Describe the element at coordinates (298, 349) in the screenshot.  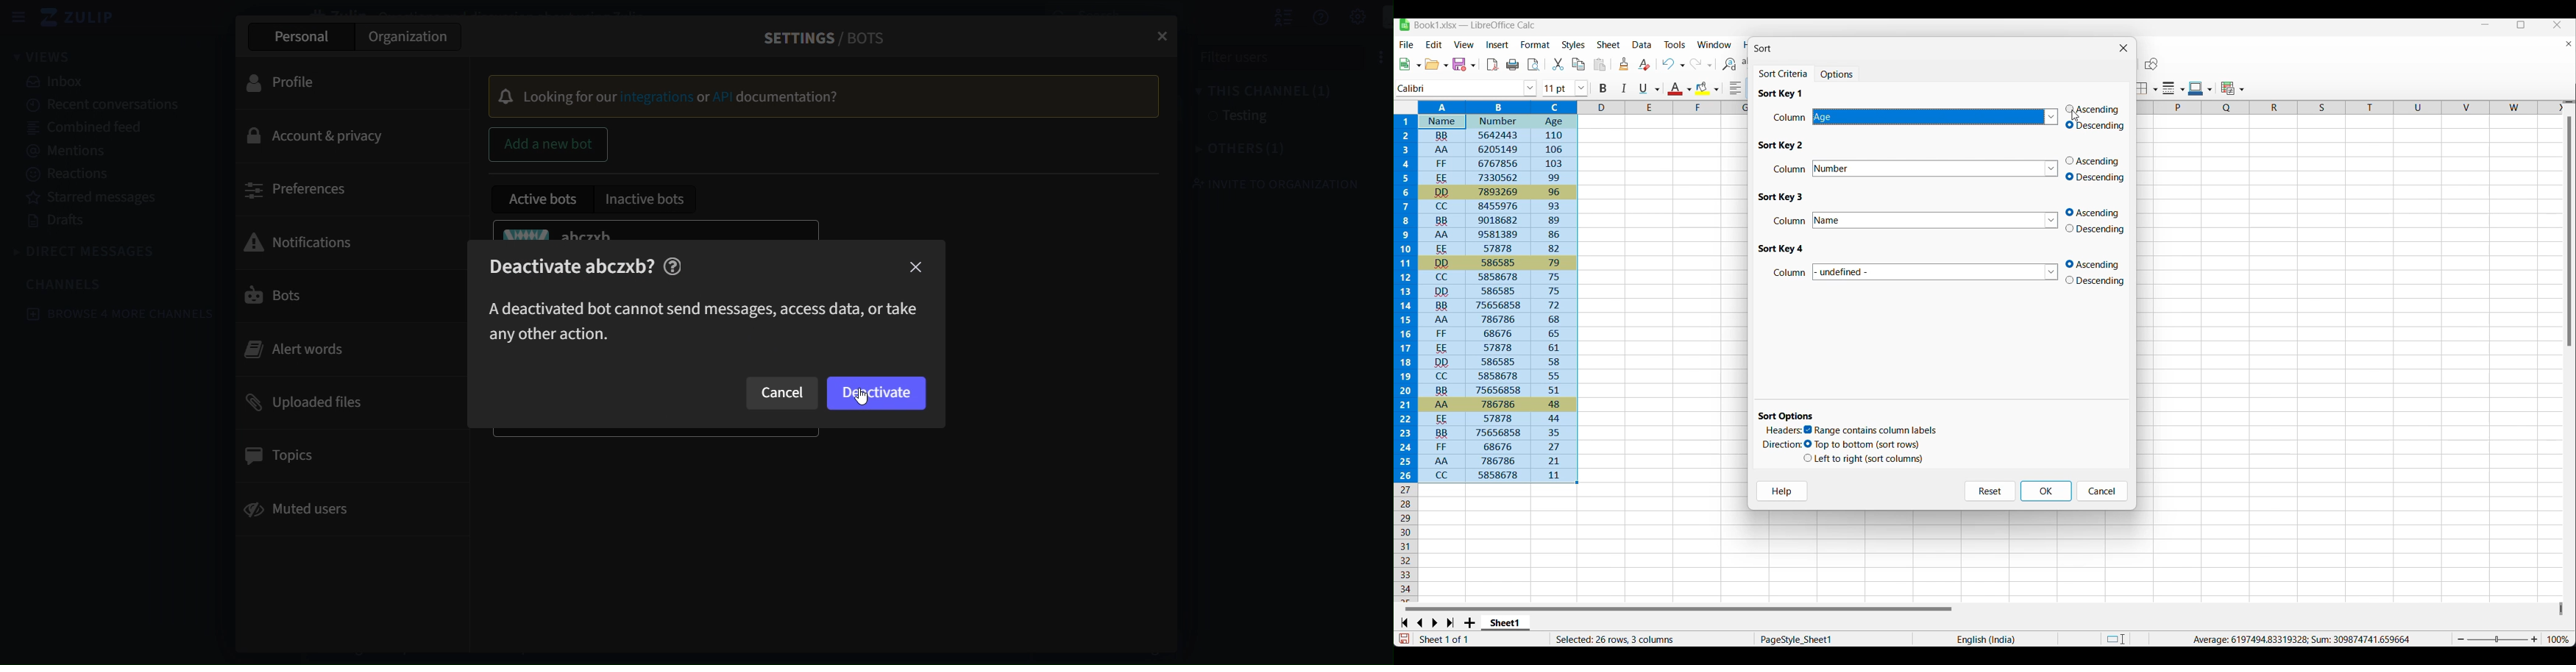
I see `alert words` at that location.